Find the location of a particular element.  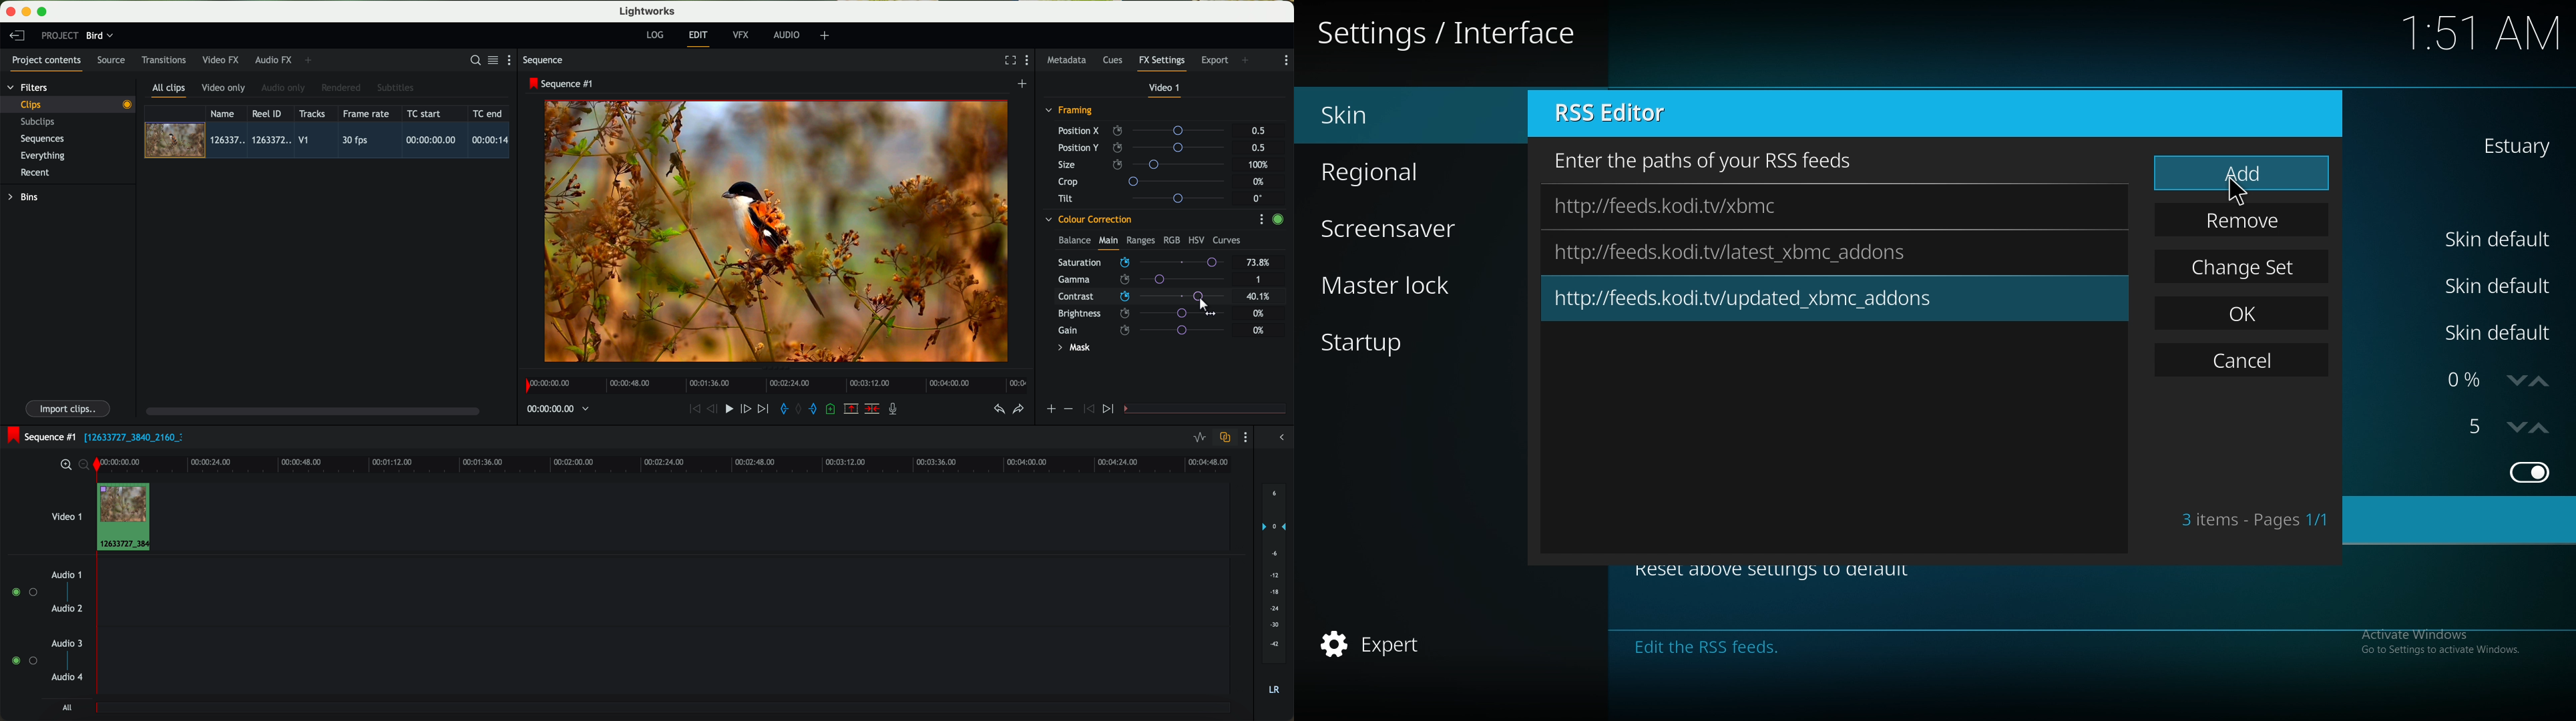

path is located at coordinates (1737, 252).